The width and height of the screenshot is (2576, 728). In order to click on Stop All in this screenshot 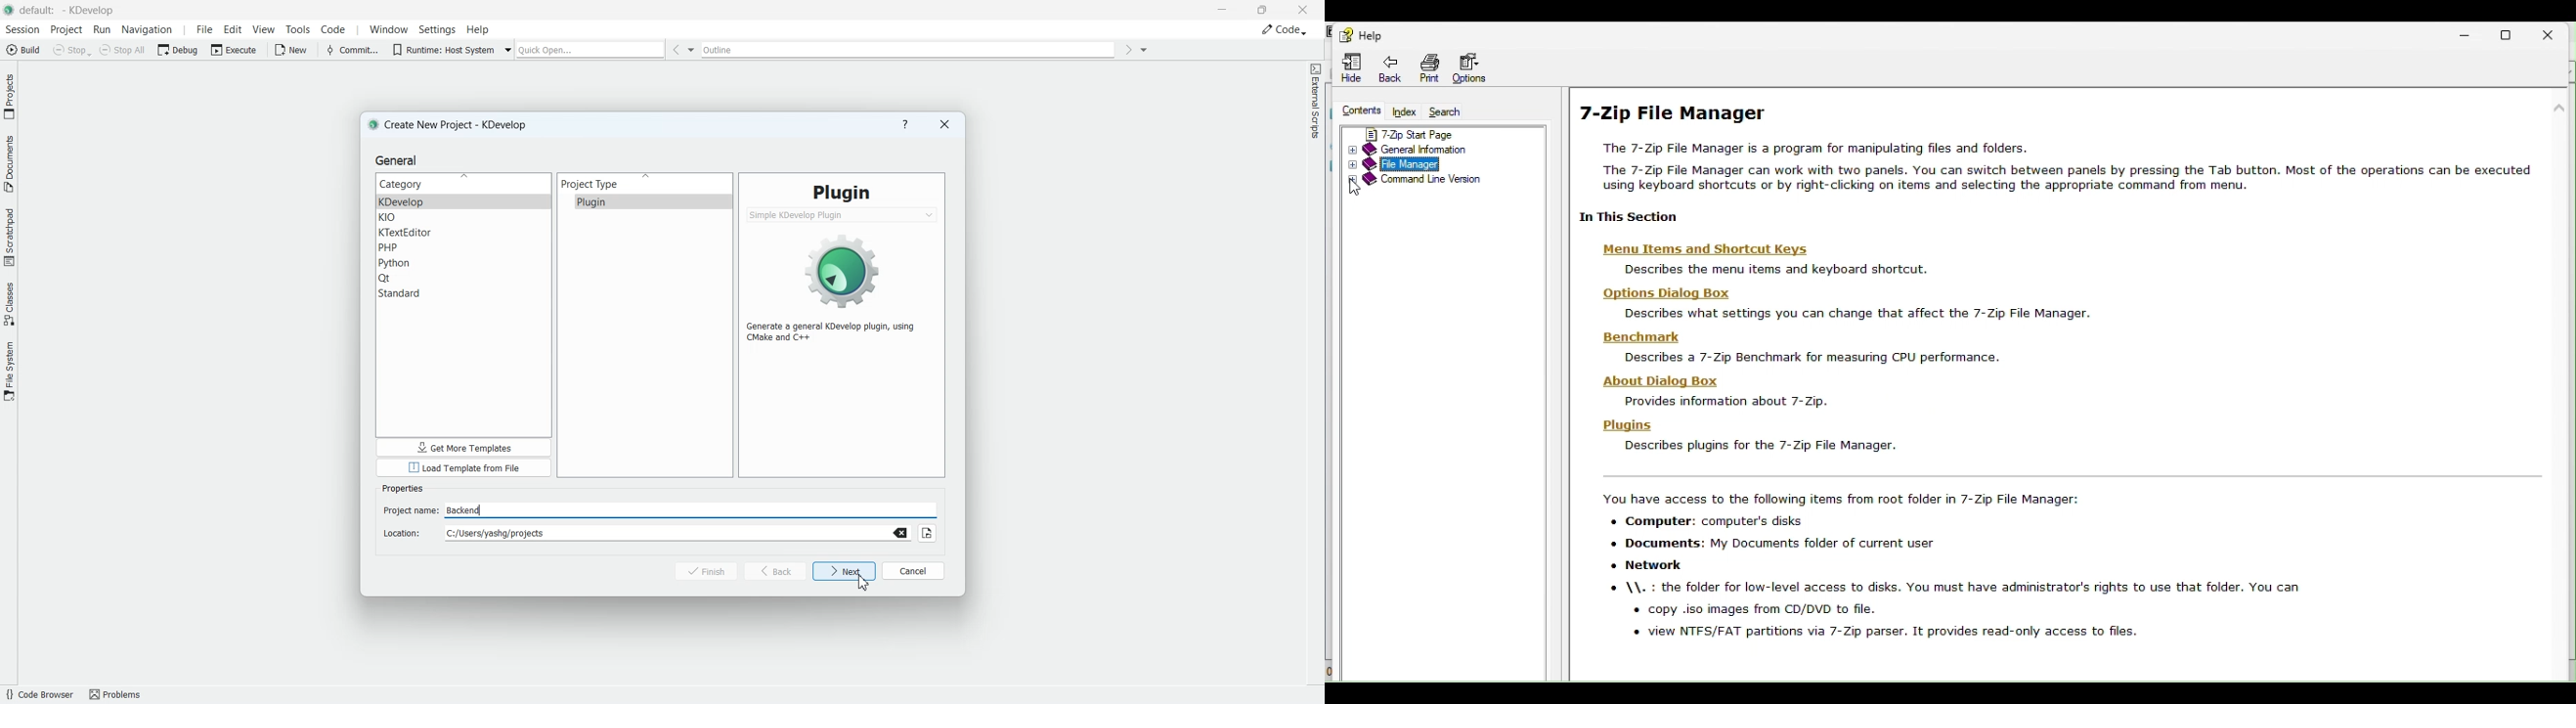, I will do `click(124, 50)`.